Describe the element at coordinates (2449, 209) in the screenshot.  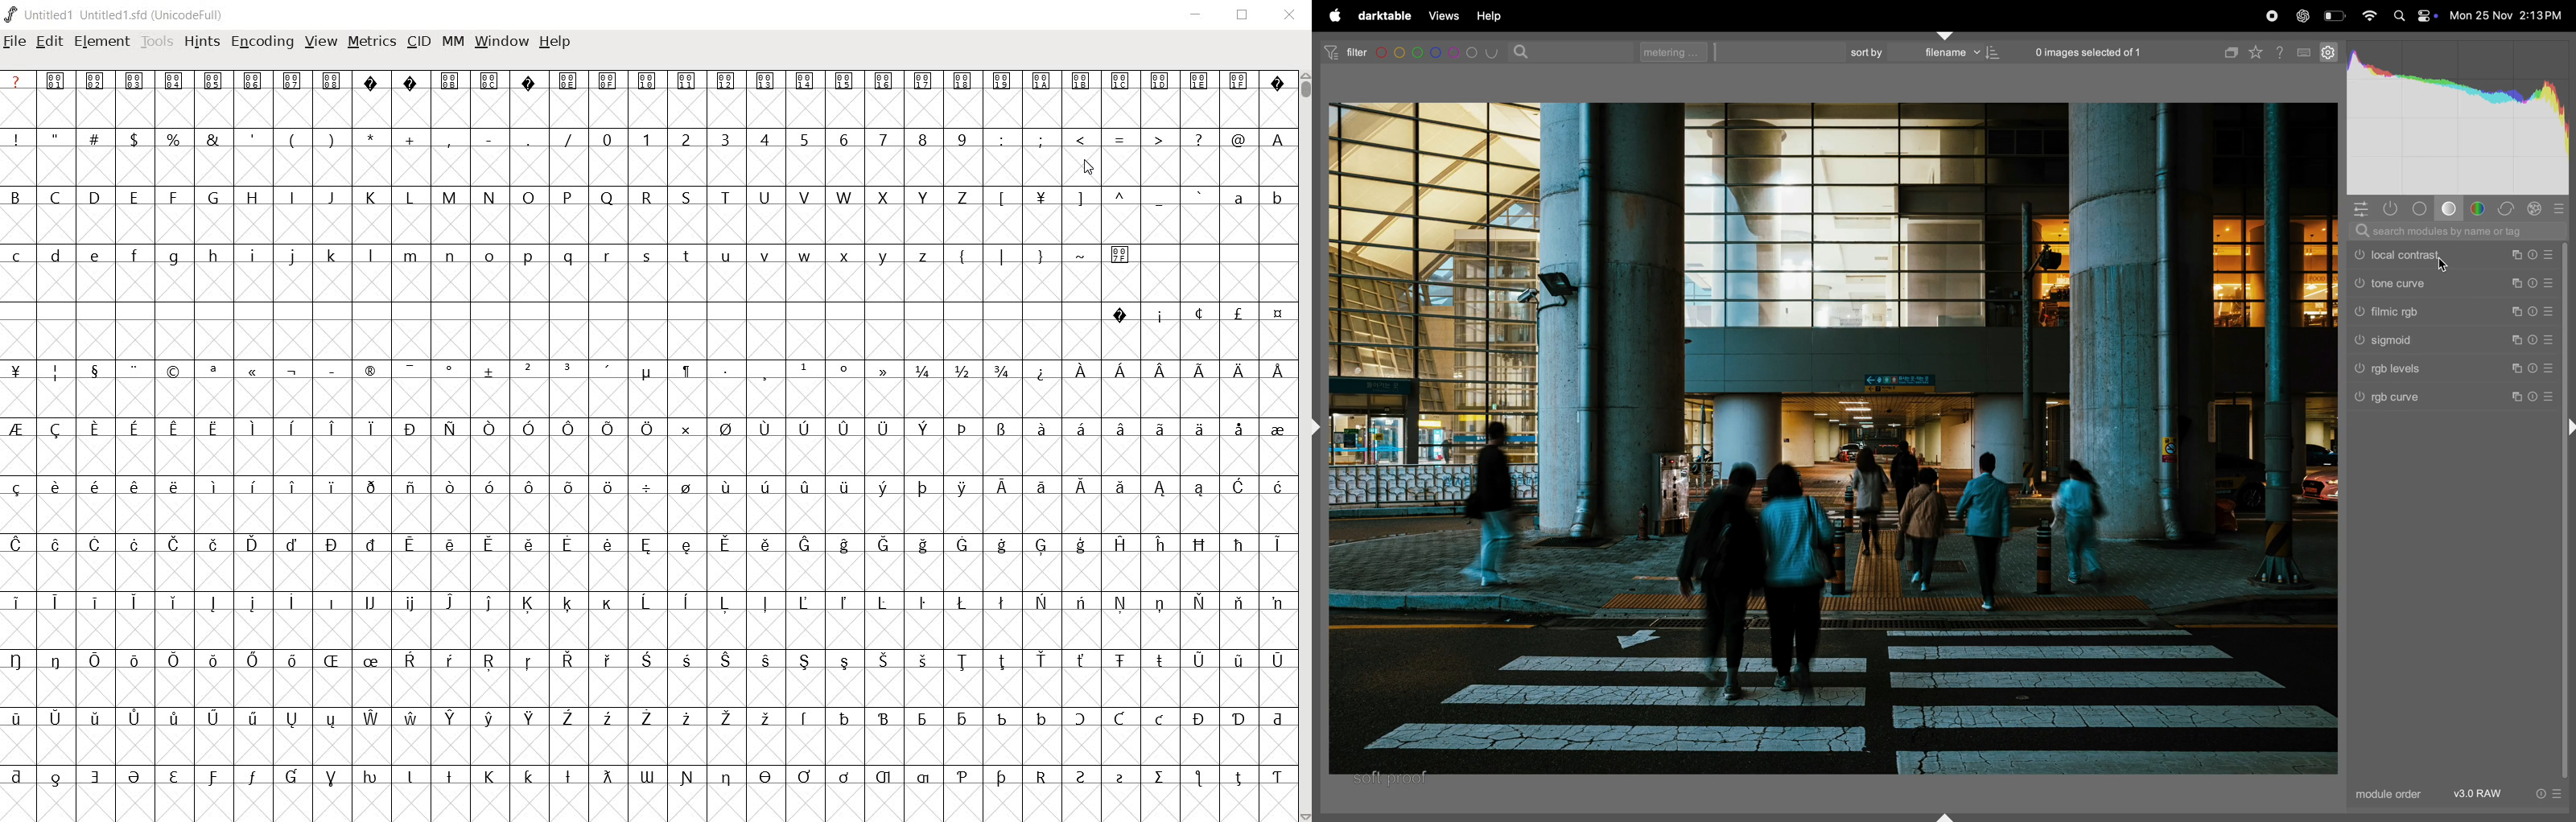
I see `base` at that location.